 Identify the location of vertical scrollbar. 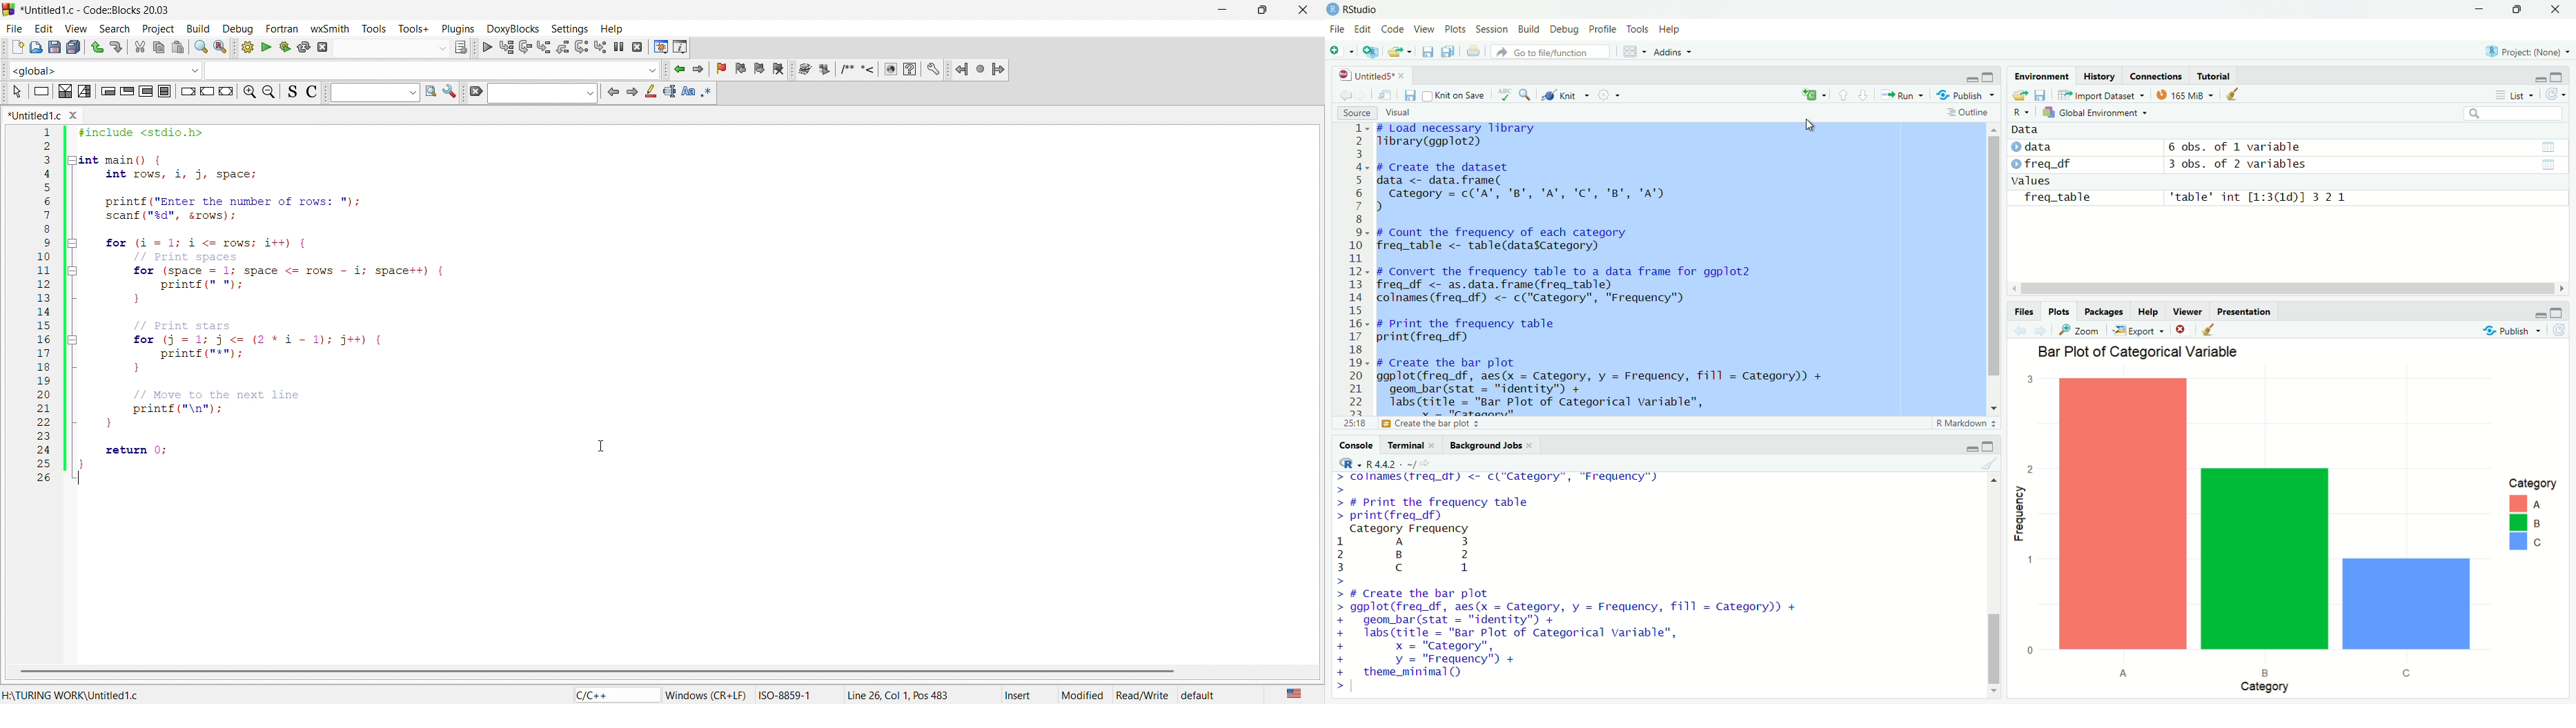
(1996, 602).